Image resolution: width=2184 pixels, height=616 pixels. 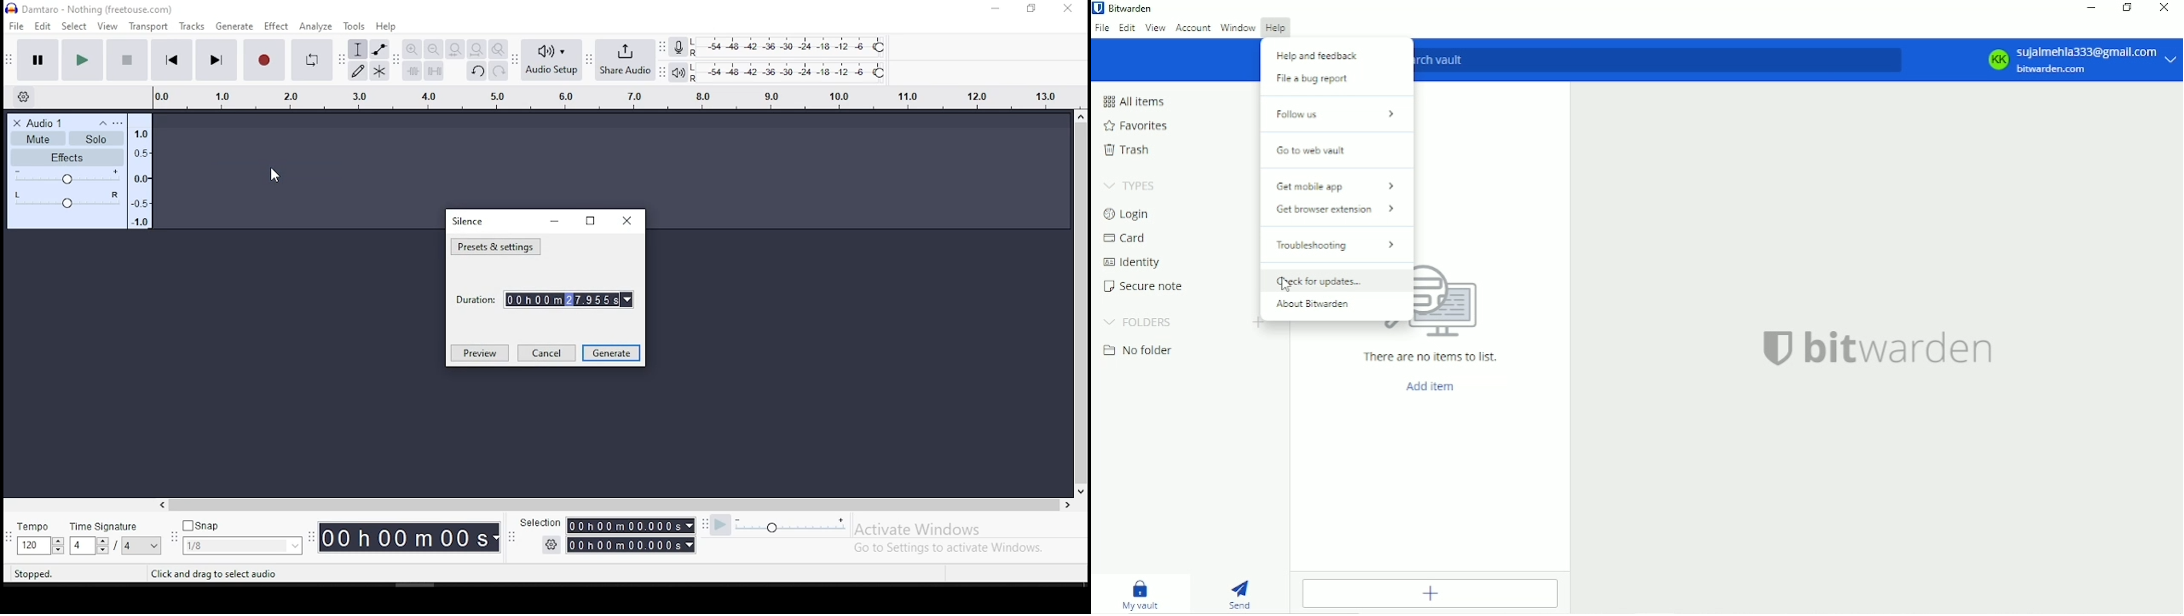 I want to click on playback level, so click(x=792, y=72).